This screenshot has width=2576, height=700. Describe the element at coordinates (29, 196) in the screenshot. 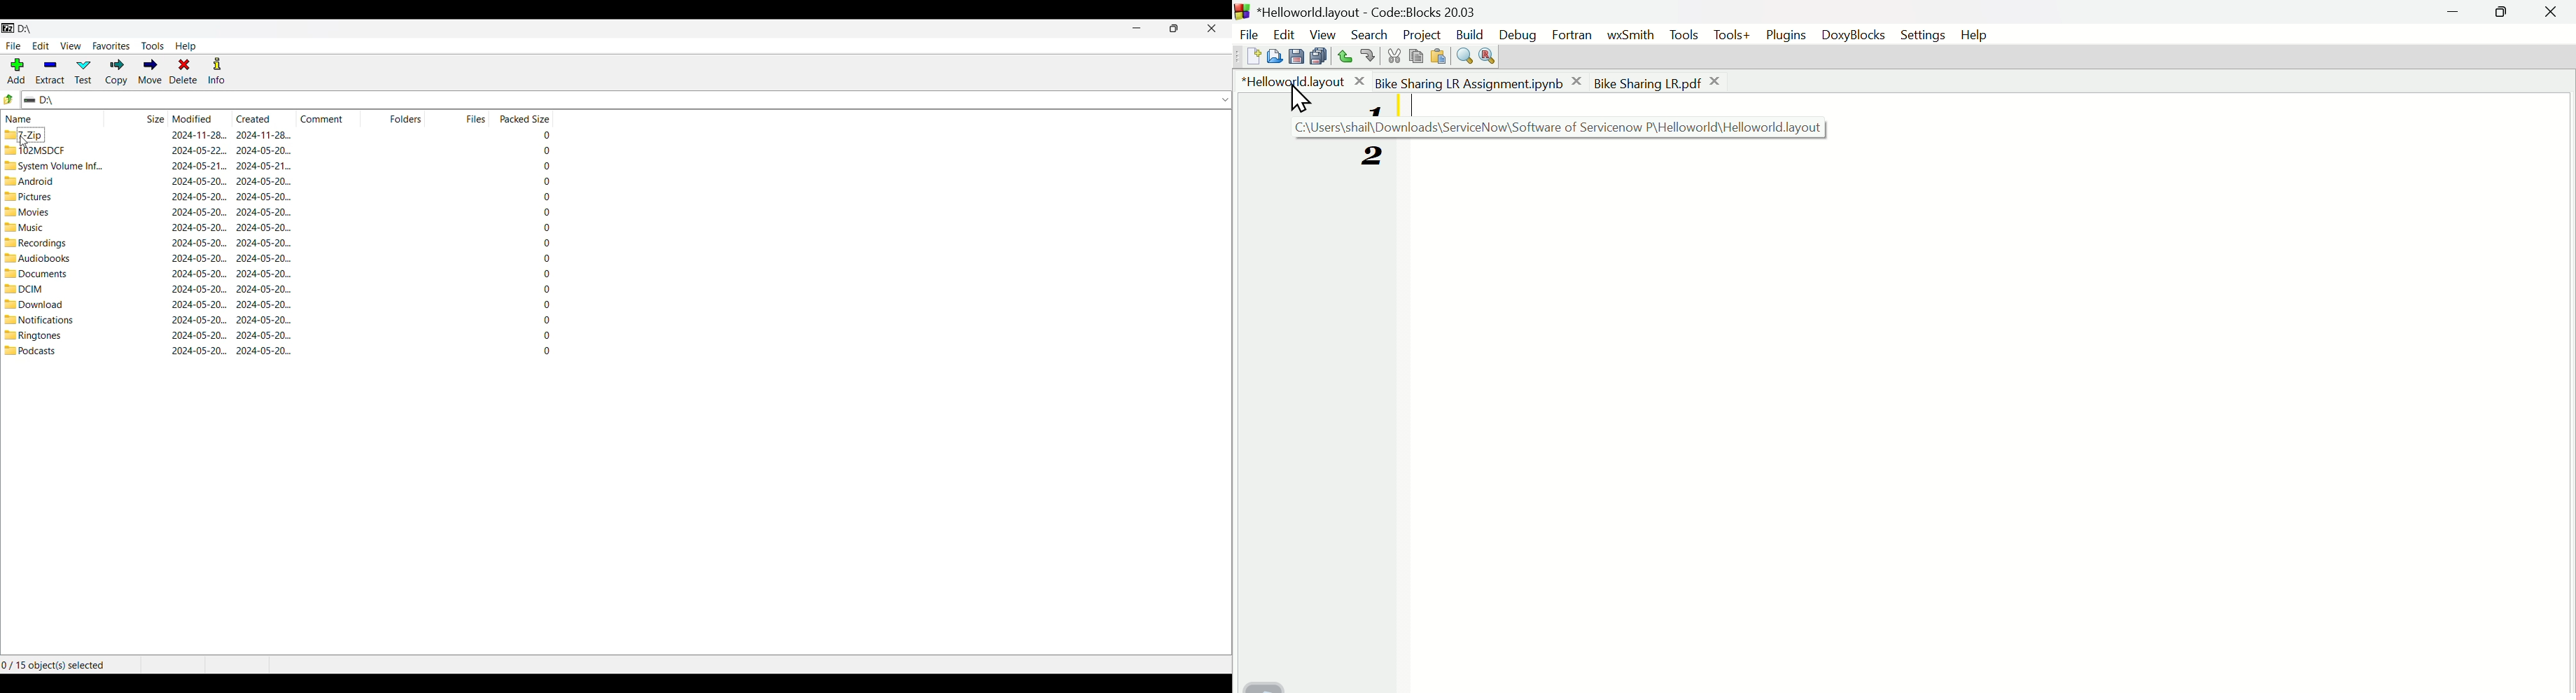

I see `folder` at that location.